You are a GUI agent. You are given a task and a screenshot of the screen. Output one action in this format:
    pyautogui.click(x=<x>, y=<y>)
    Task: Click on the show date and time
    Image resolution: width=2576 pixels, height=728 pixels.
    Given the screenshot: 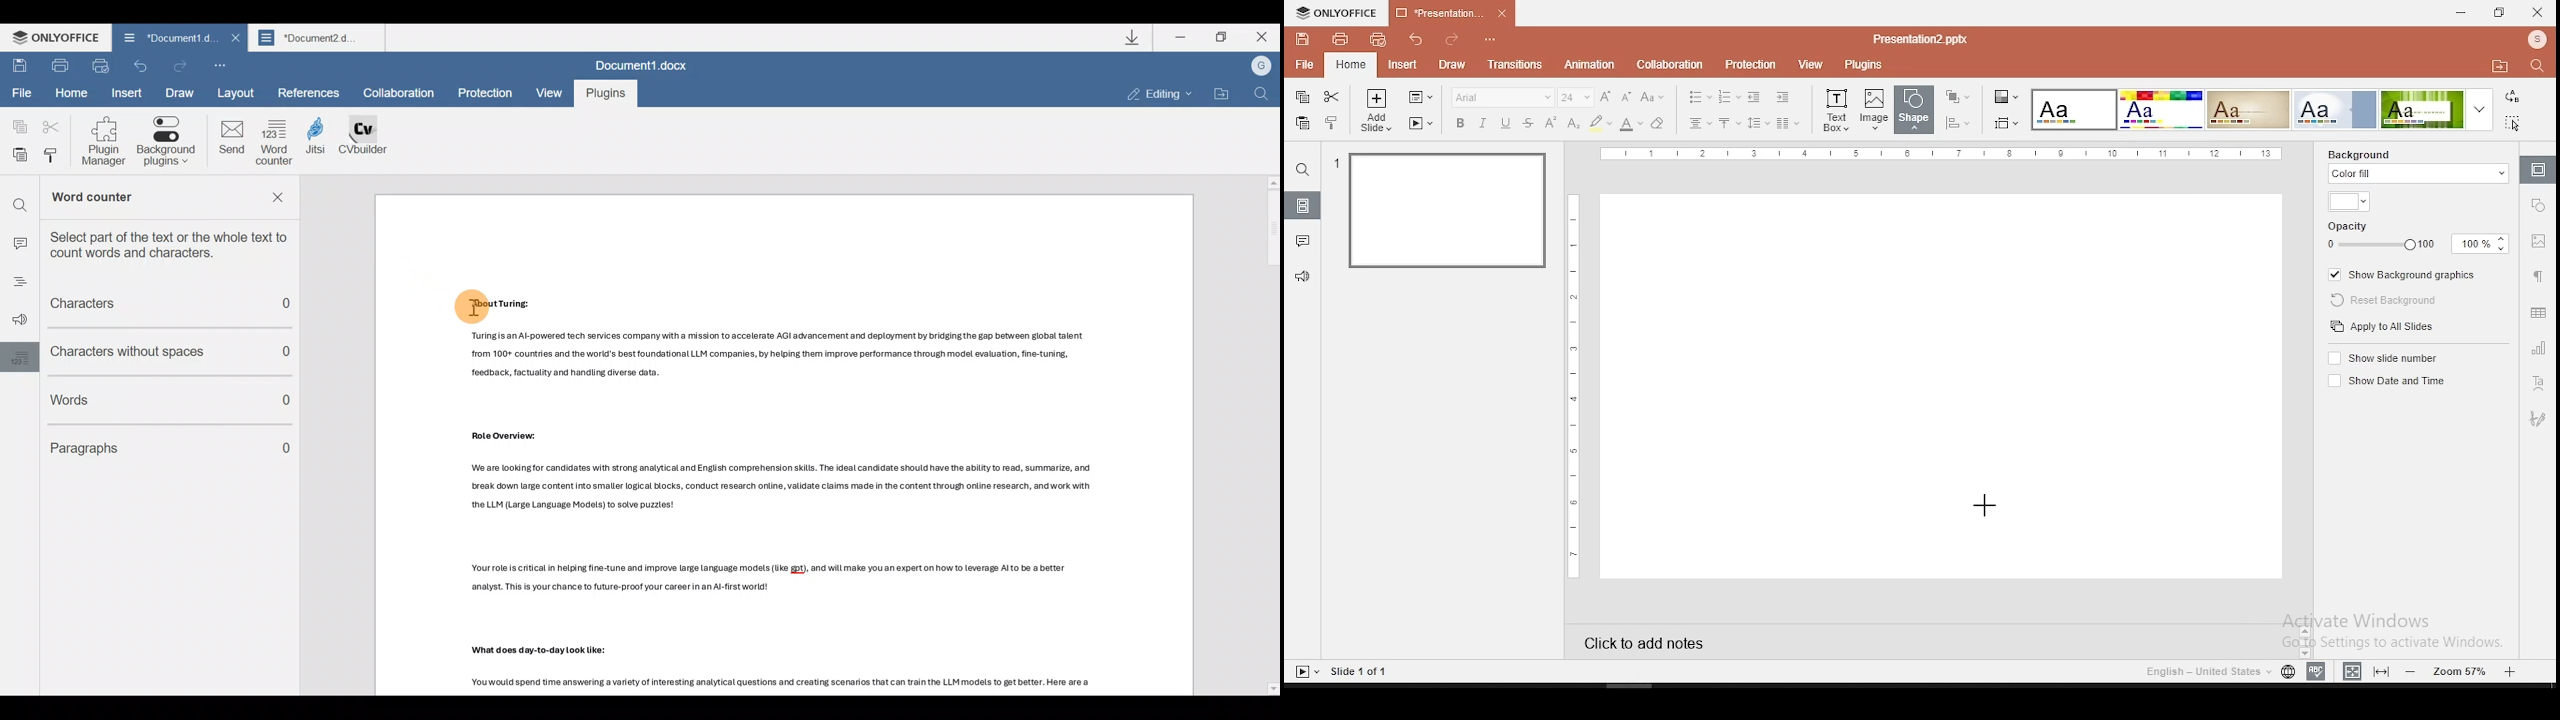 What is the action you would take?
    pyautogui.click(x=2384, y=381)
    